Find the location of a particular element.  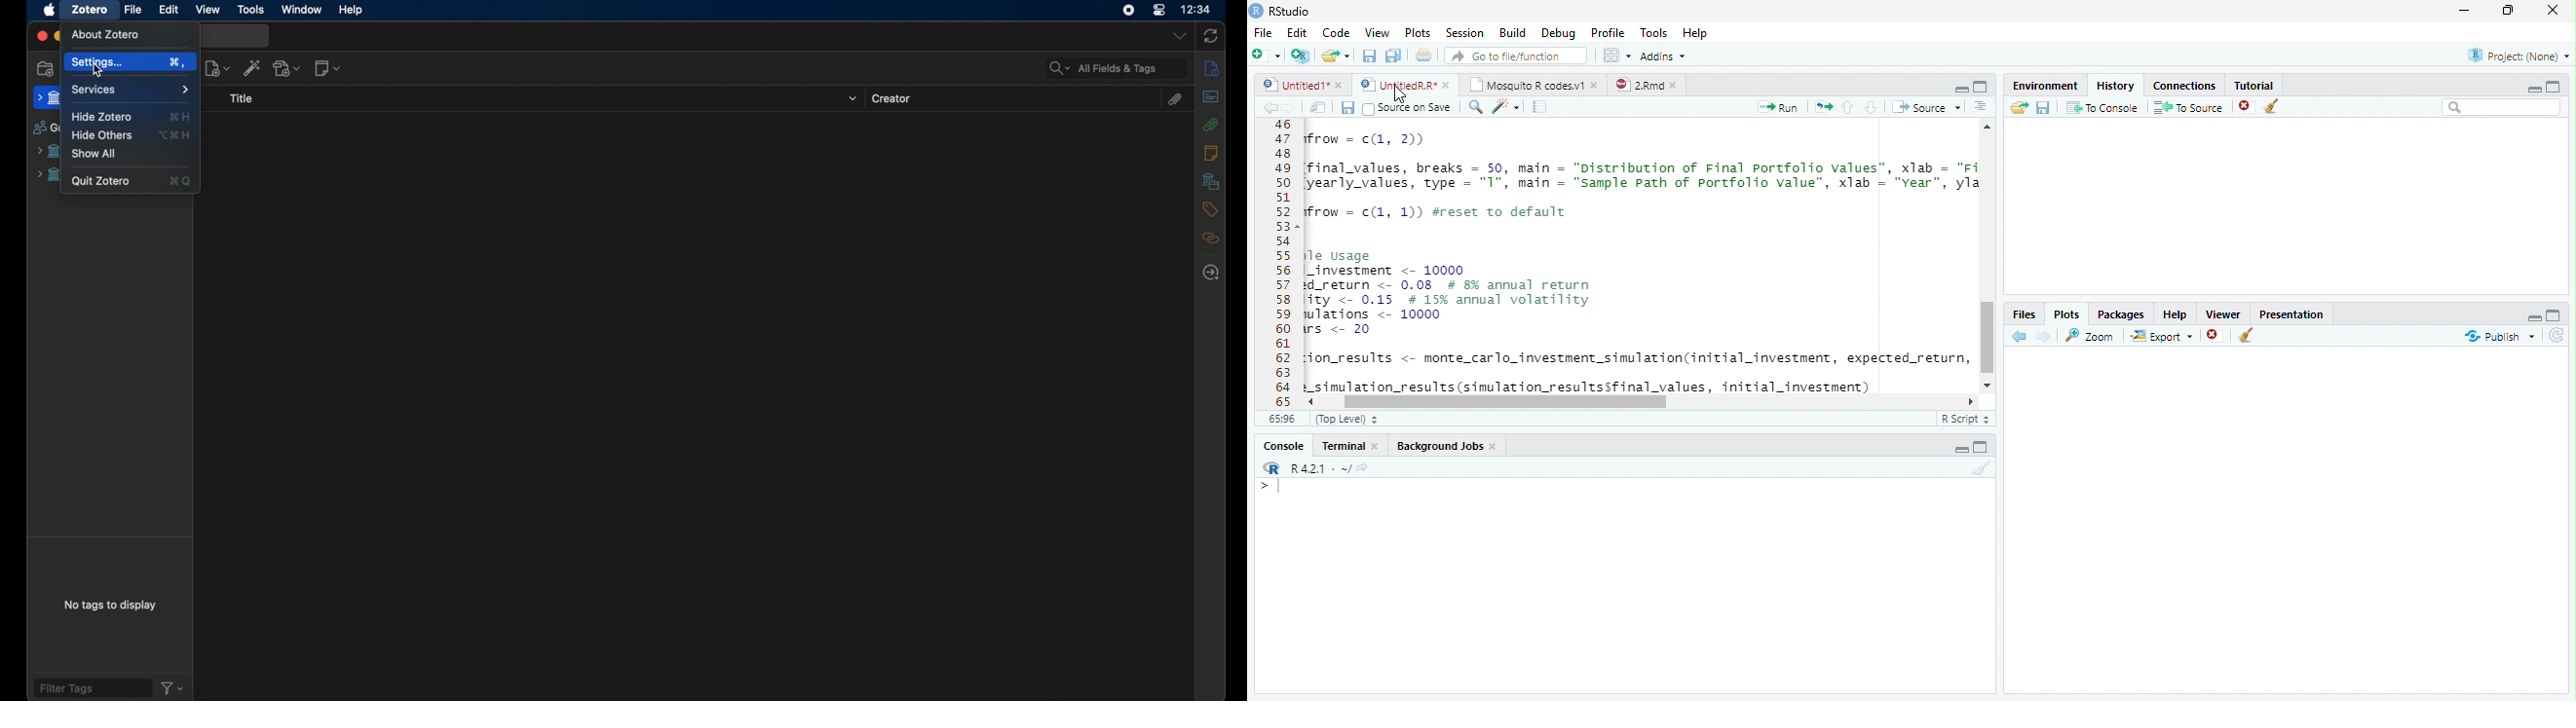

Viewer is located at coordinates (2224, 312).